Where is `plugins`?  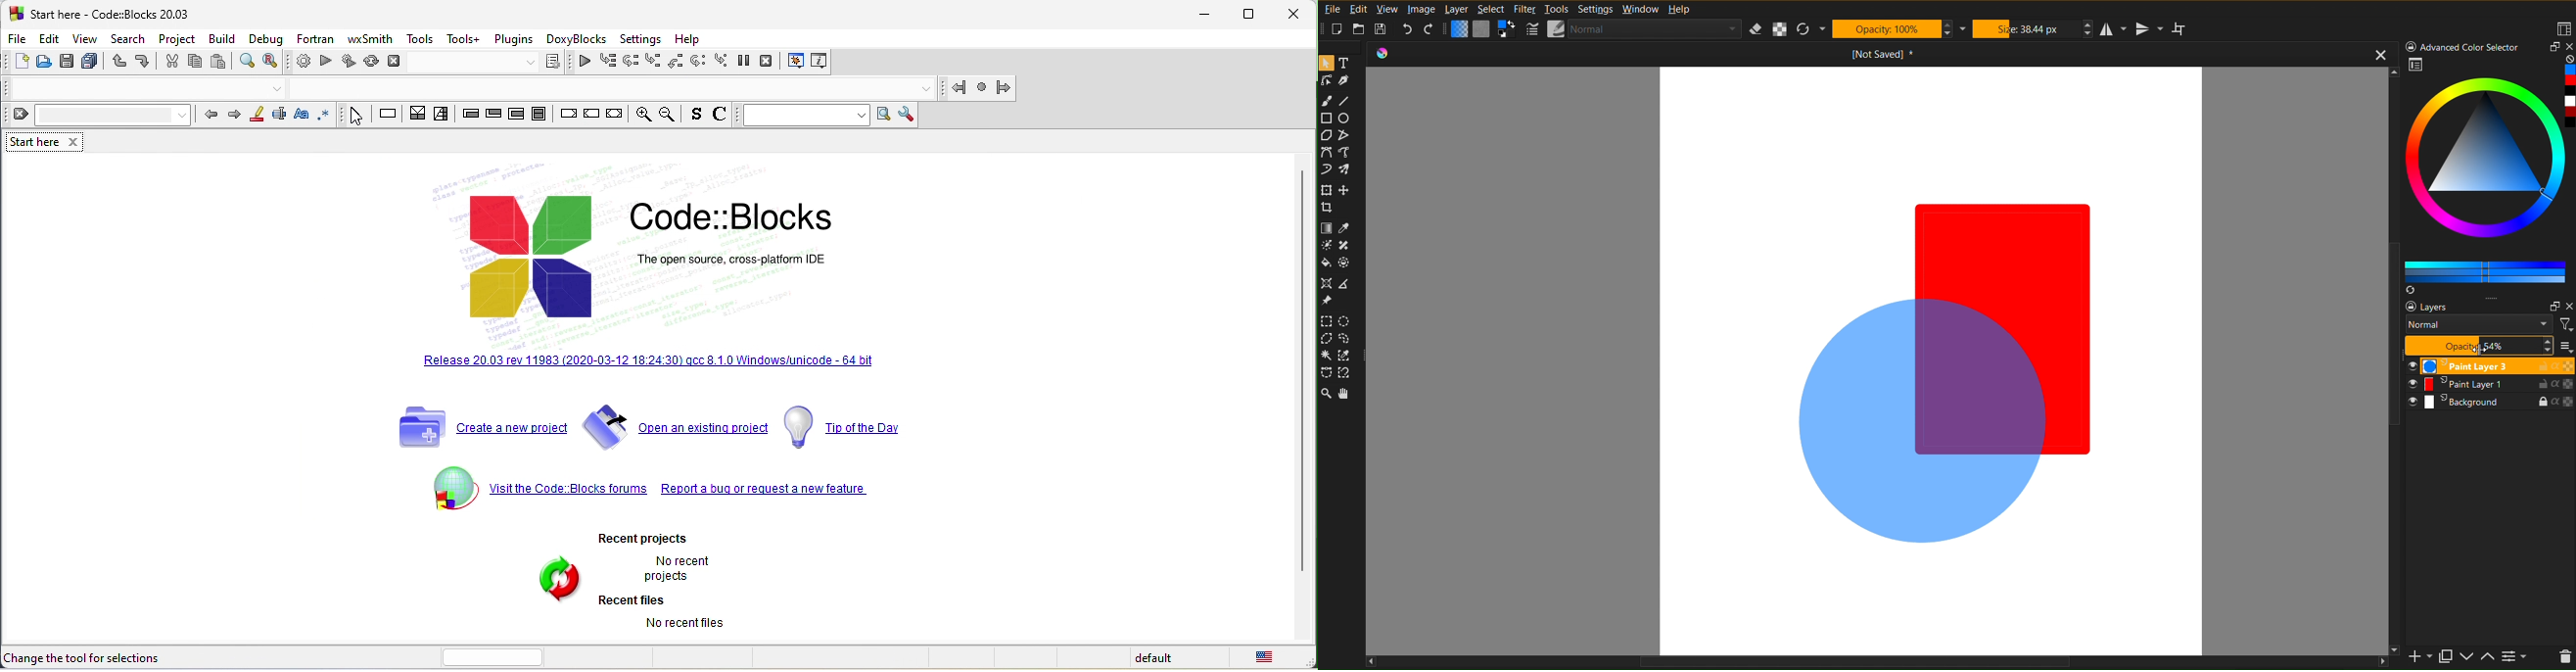
plugins is located at coordinates (518, 39).